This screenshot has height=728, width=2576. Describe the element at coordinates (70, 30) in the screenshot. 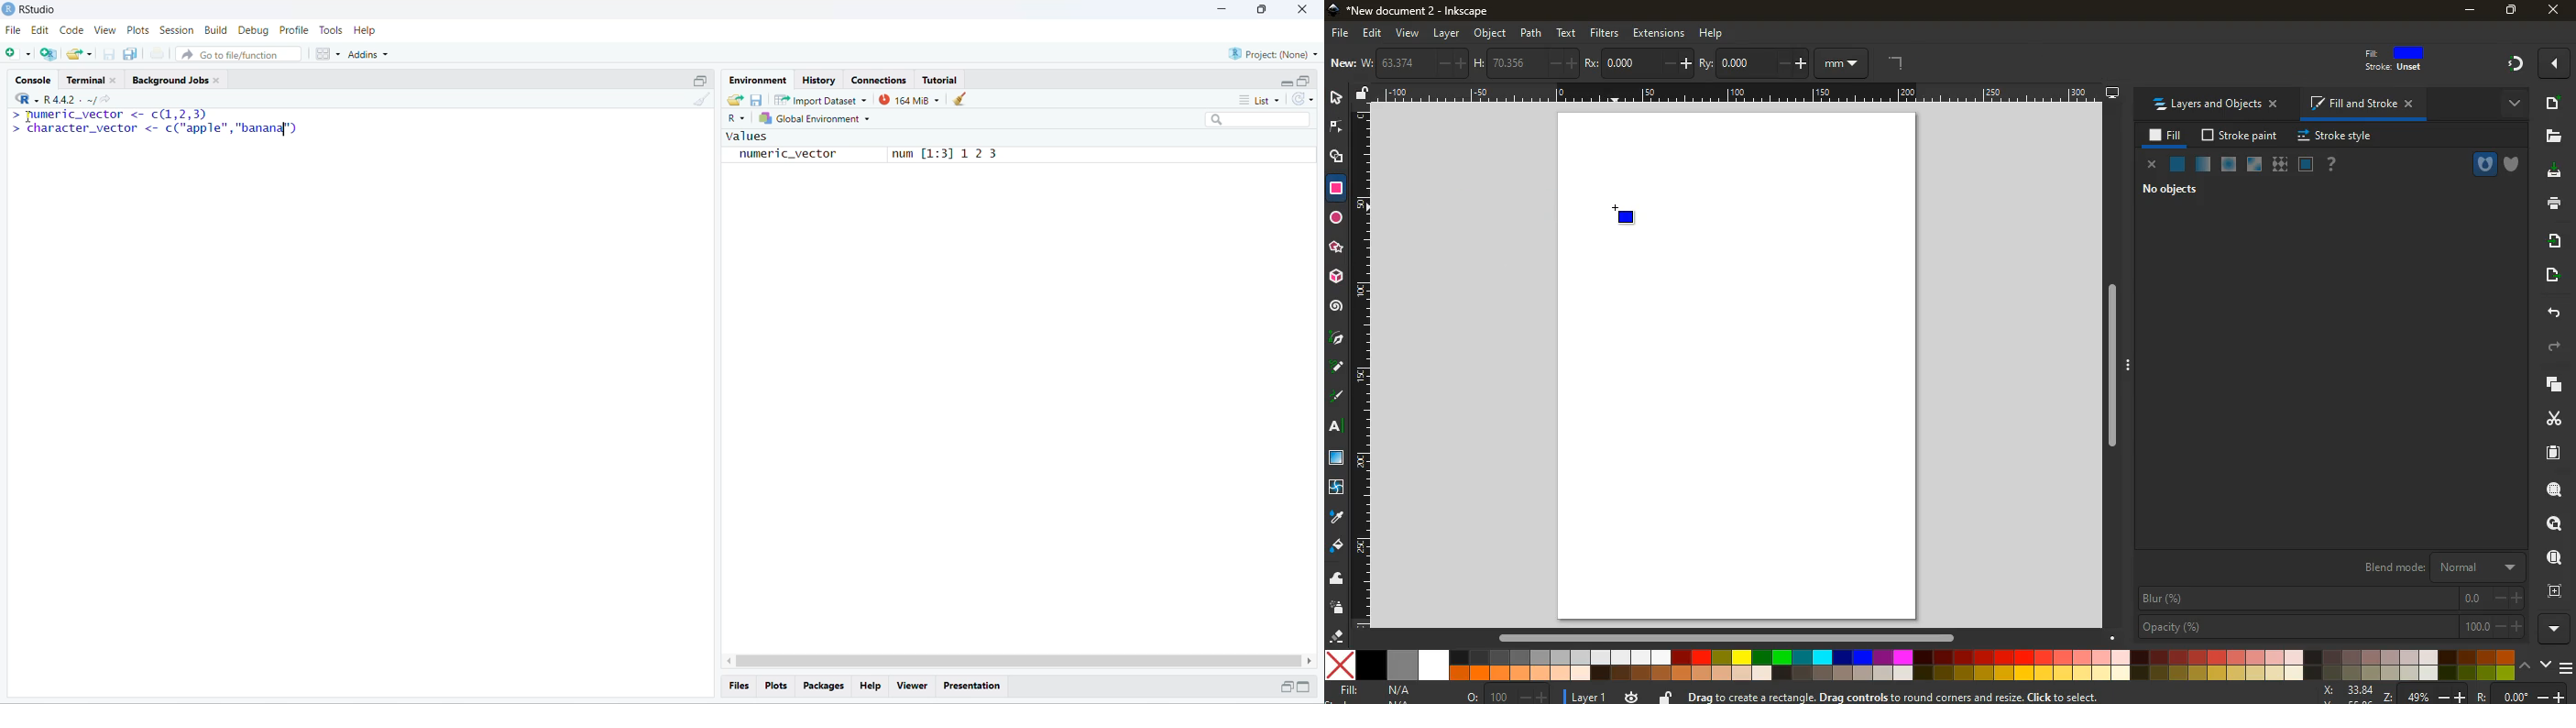

I see `Code` at that location.